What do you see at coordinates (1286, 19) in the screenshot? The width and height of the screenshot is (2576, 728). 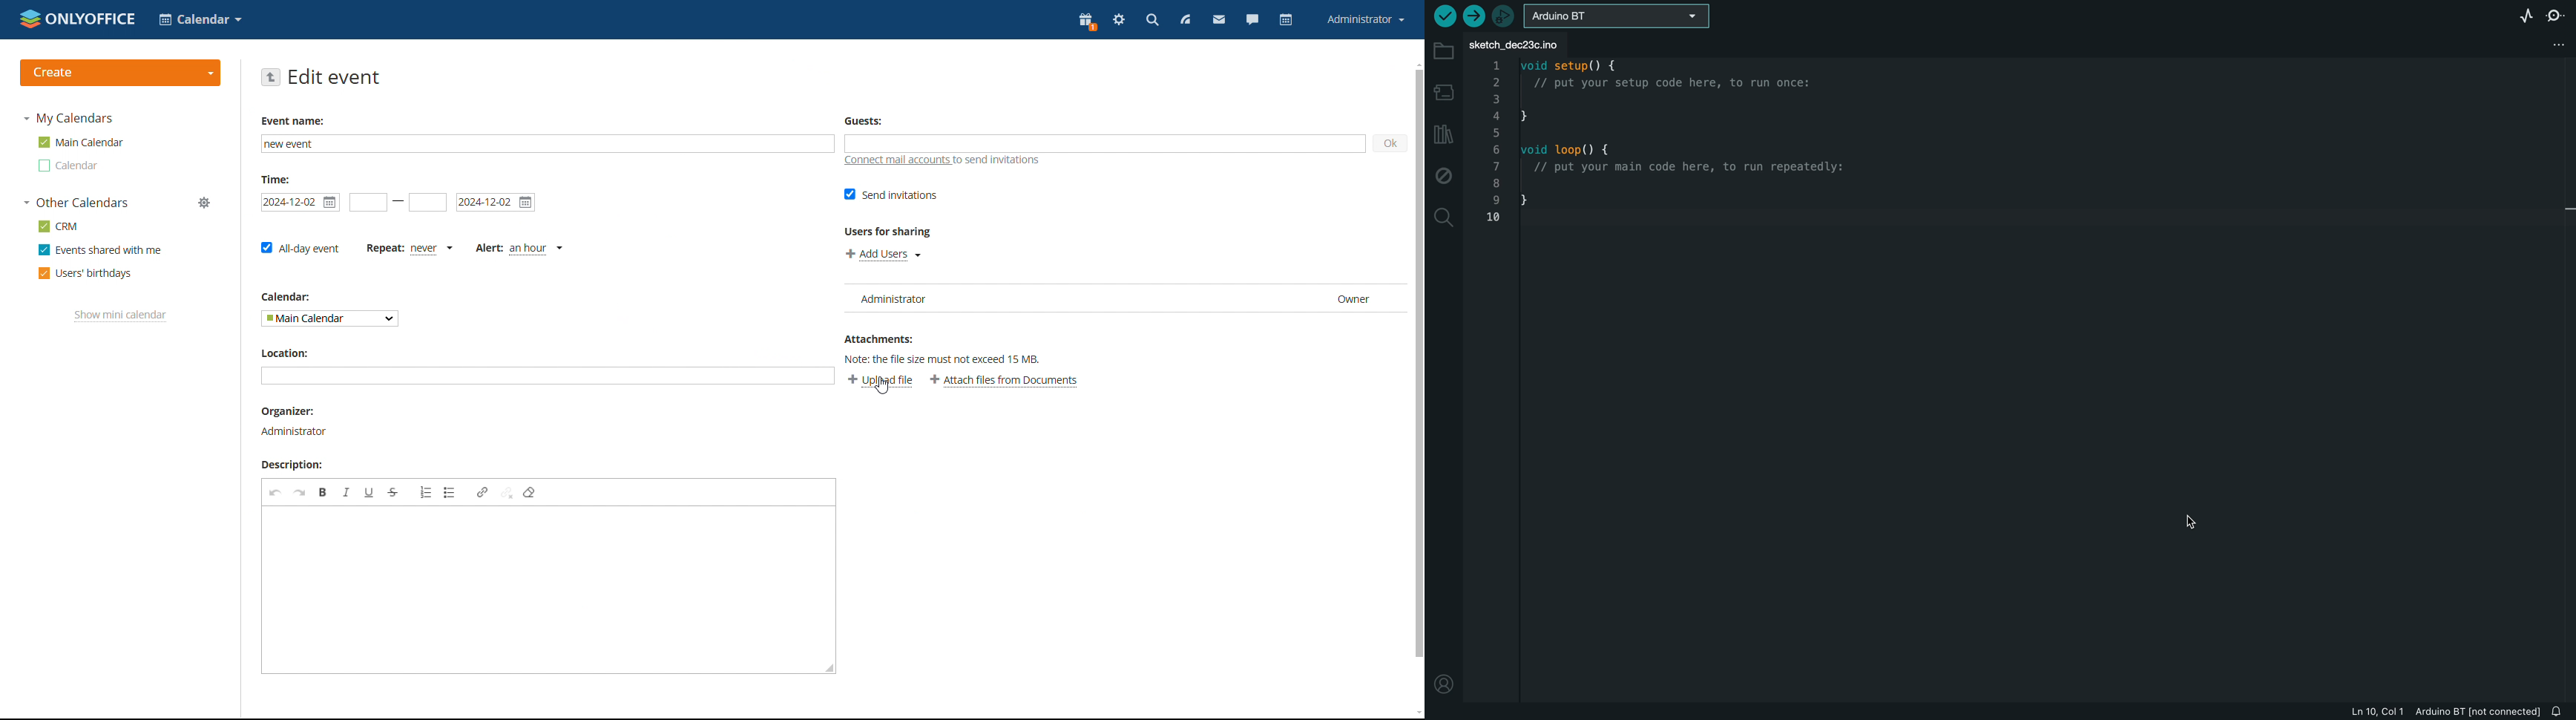 I see `calendar` at bounding box center [1286, 19].